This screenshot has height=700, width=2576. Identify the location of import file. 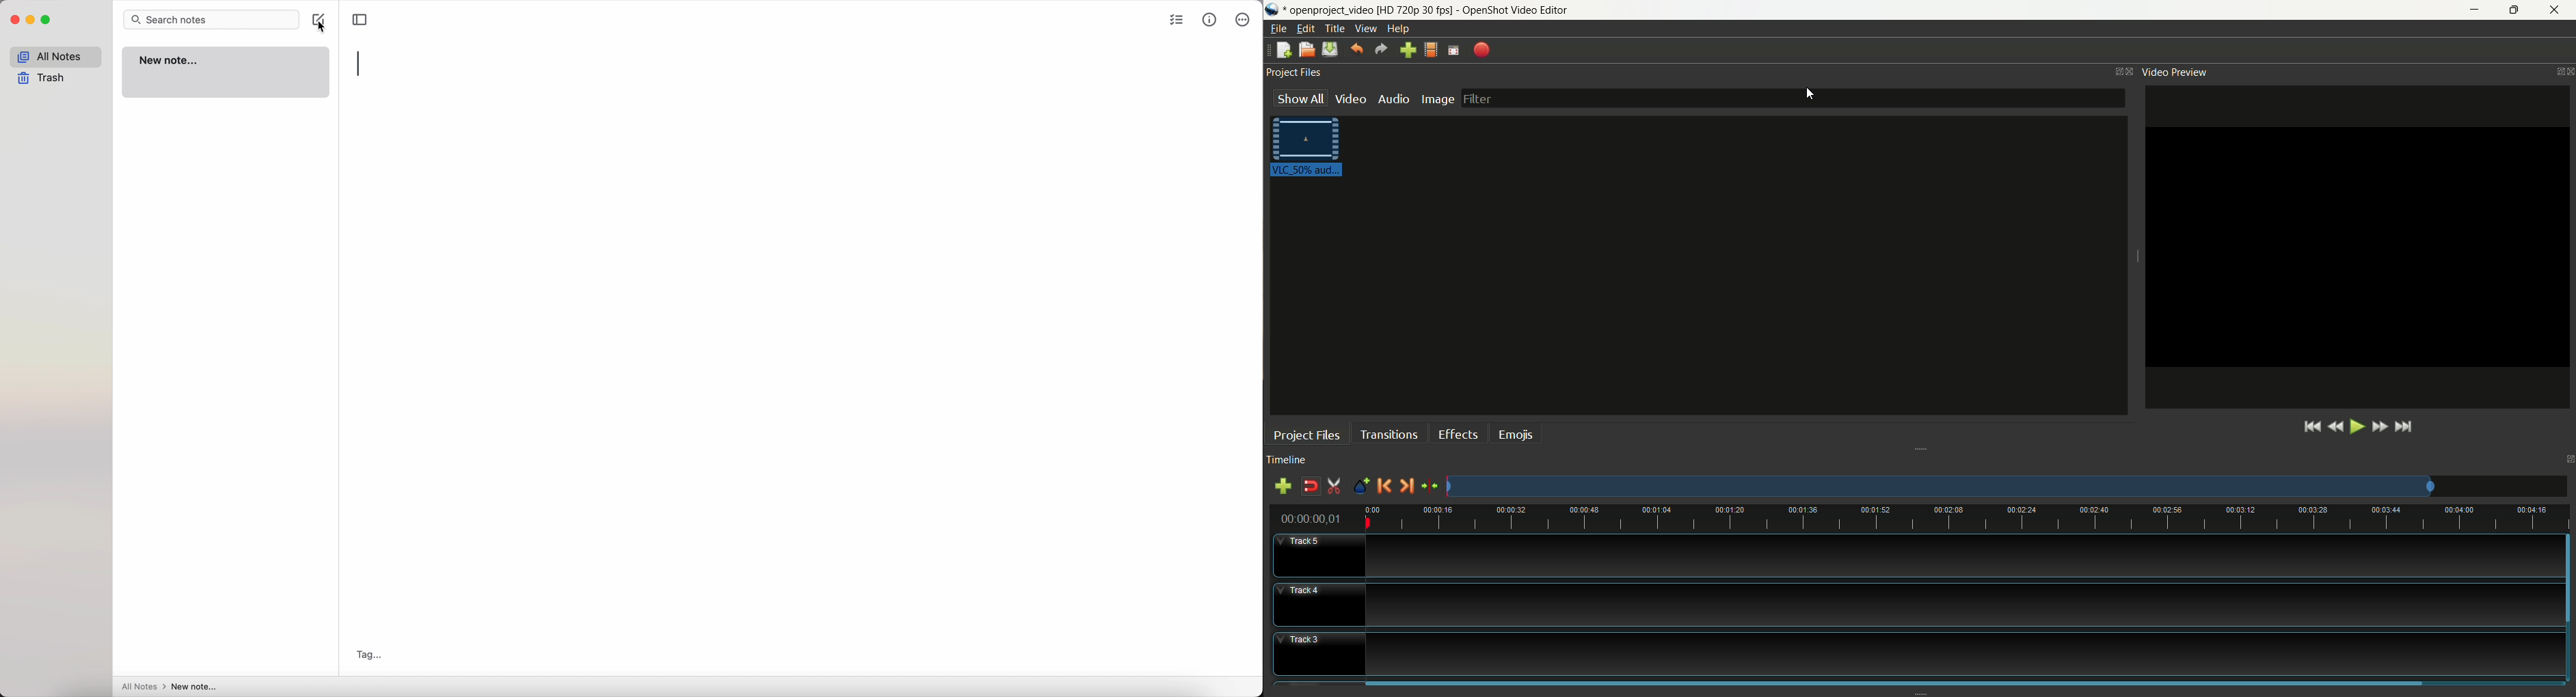
(1408, 51).